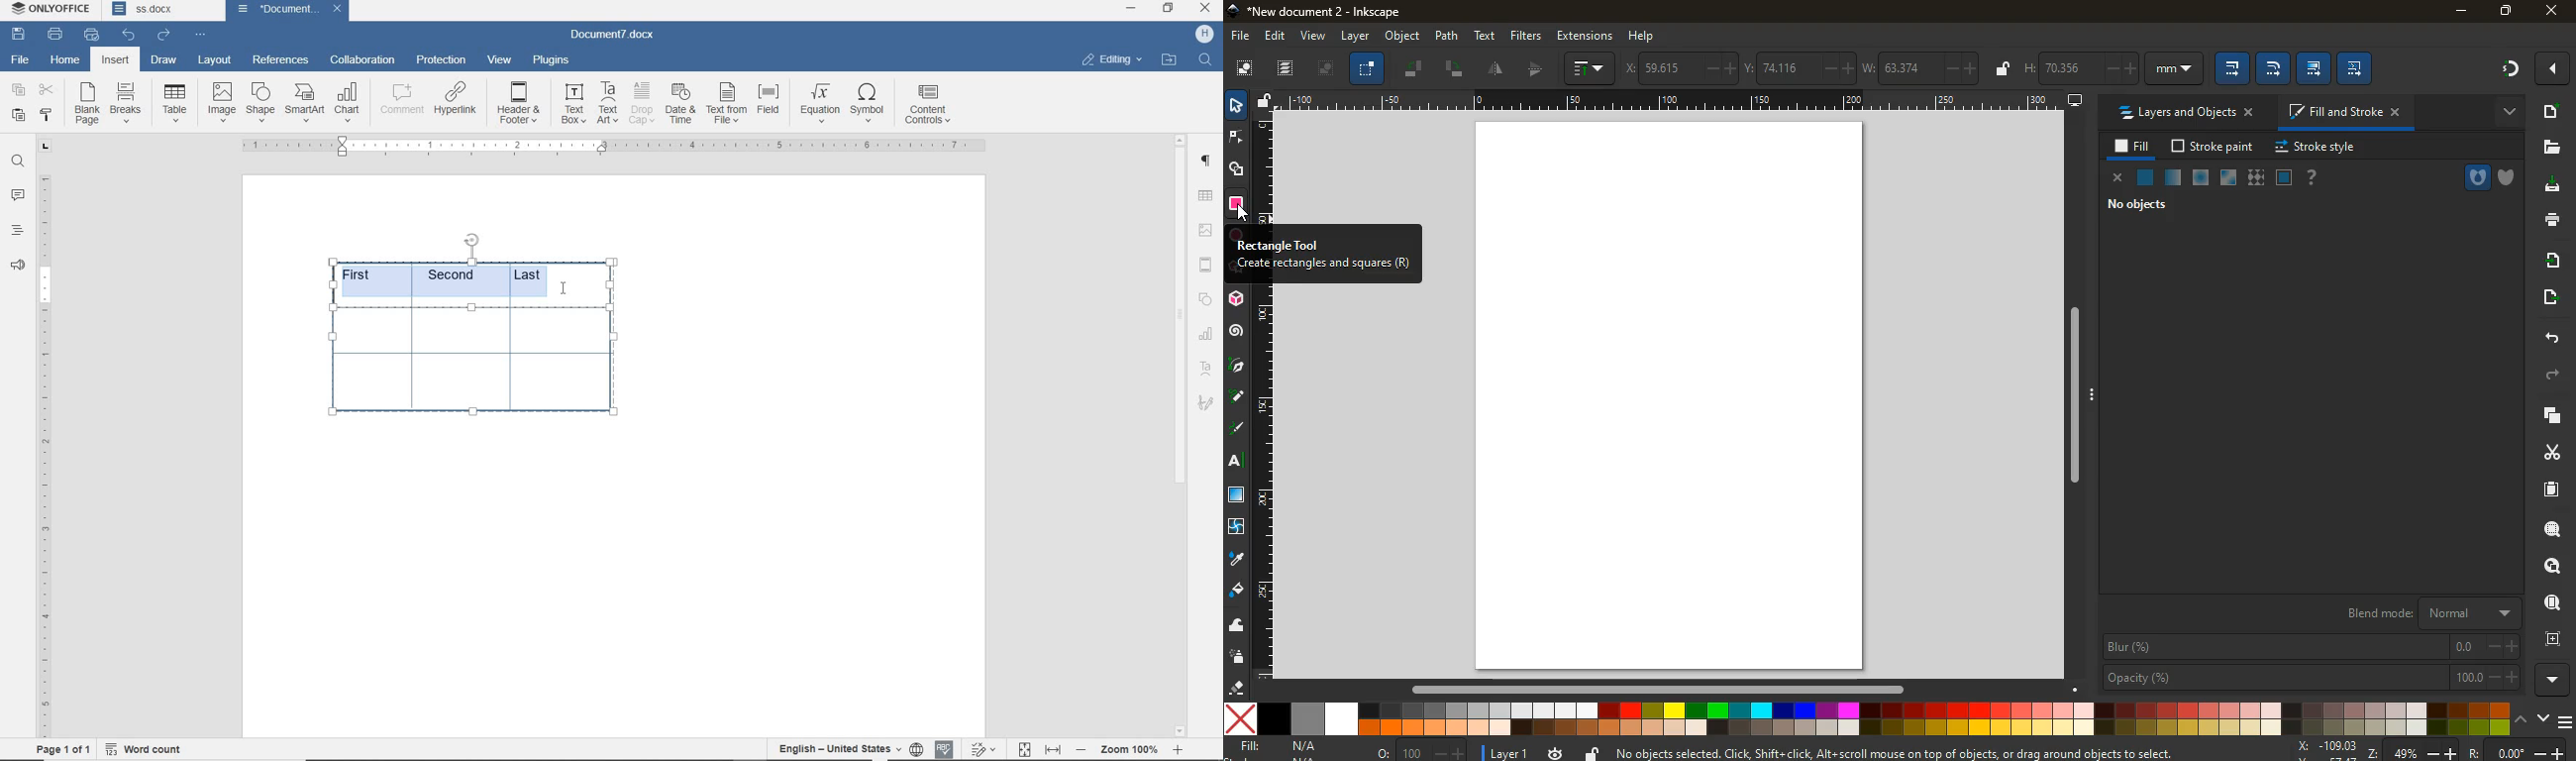 The width and height of the screenshot is (2576, 784). What do you see at coordinates (1134, 747) in the screenshot?
I see `zoom out or zoom in` at bounding box center [1134, 747].